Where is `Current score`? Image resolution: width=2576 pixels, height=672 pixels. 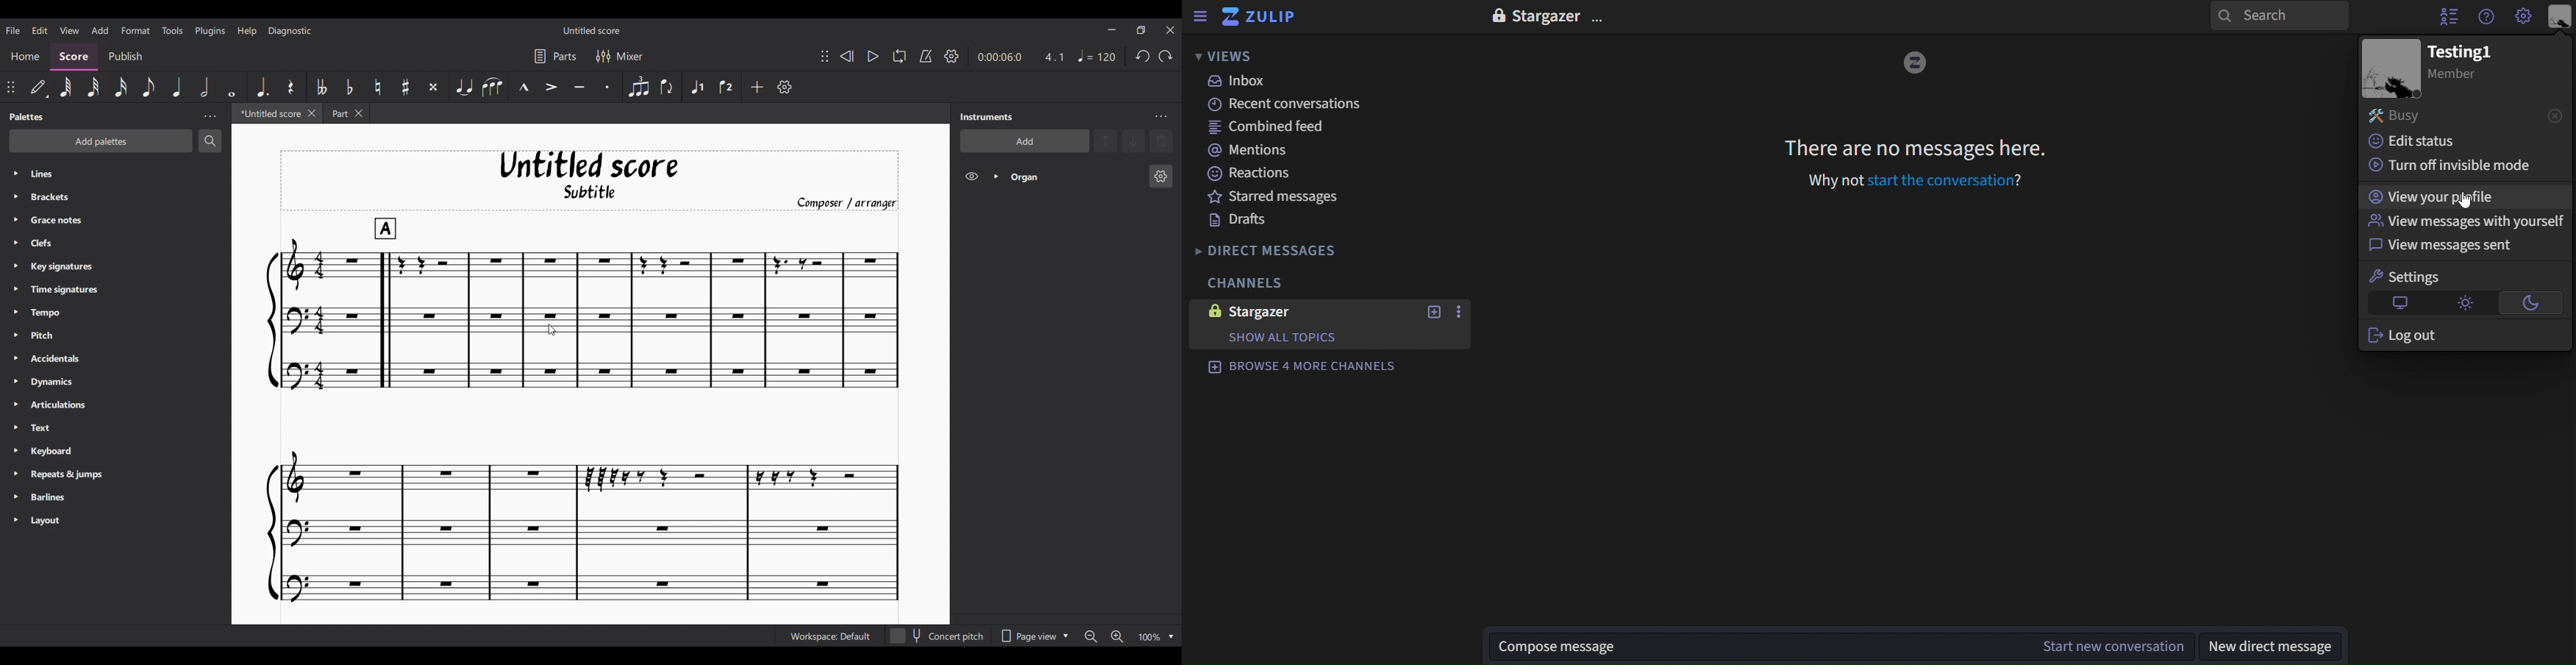
Current score is located at coordinates (582, 410).